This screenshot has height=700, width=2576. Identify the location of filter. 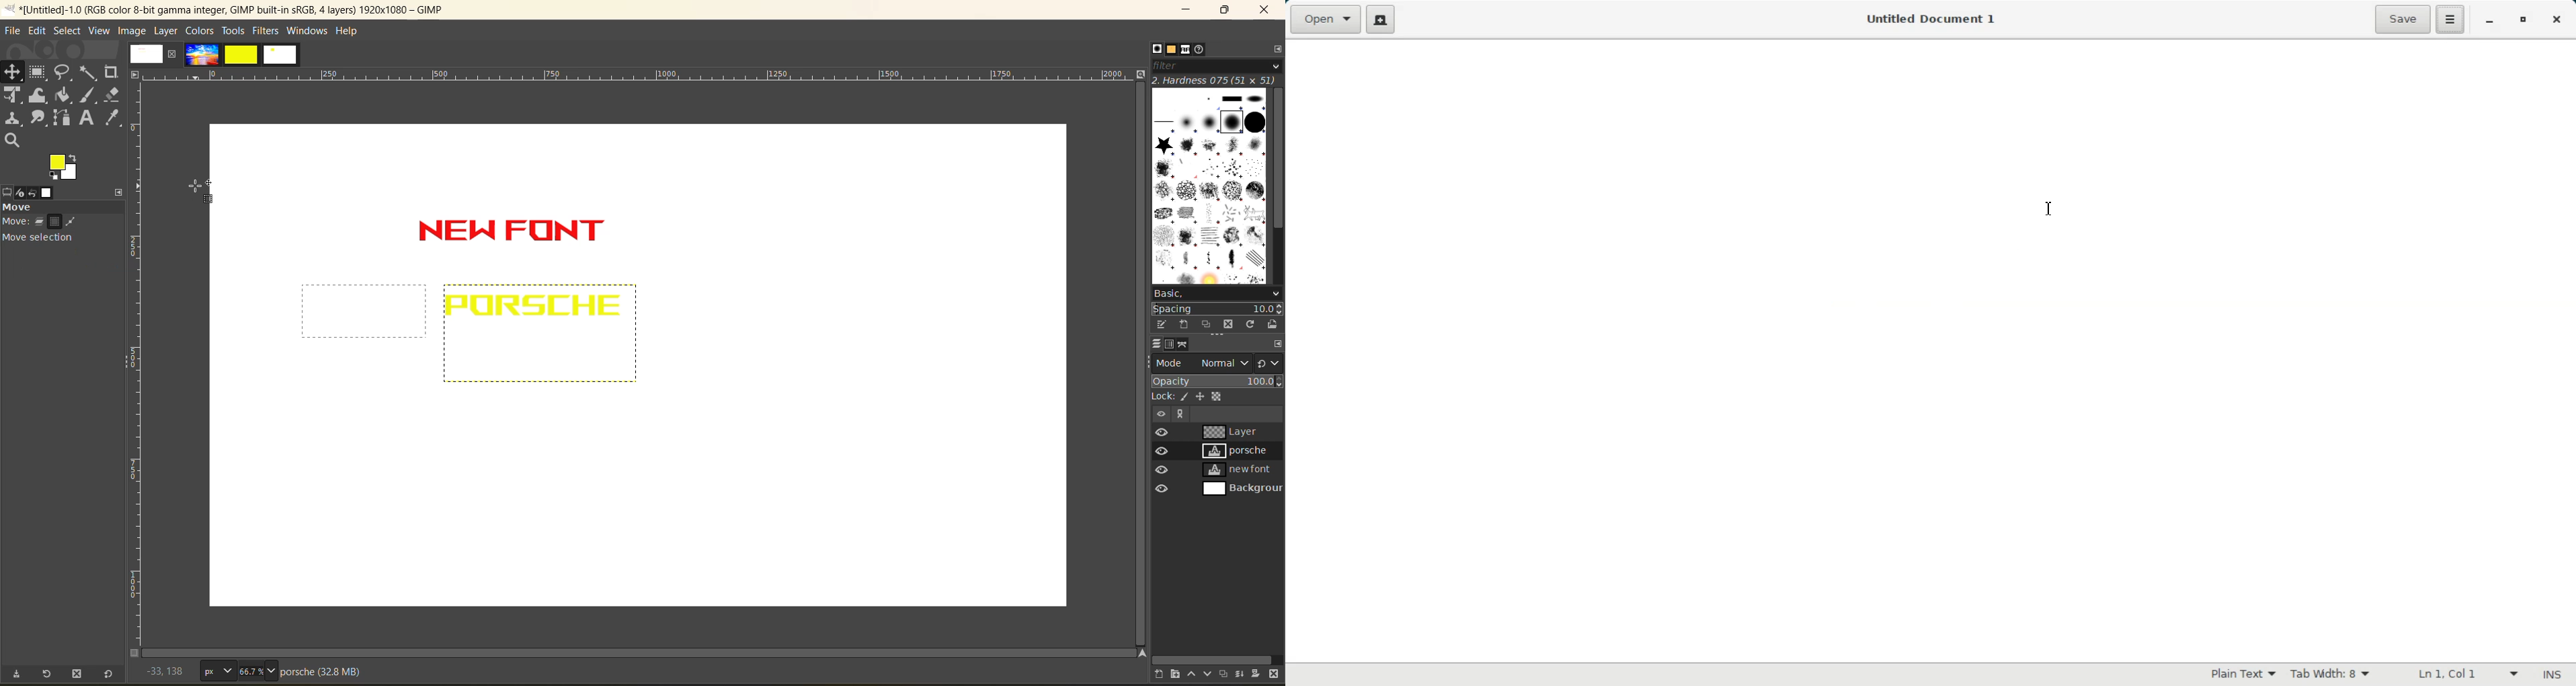
(1217, 65).